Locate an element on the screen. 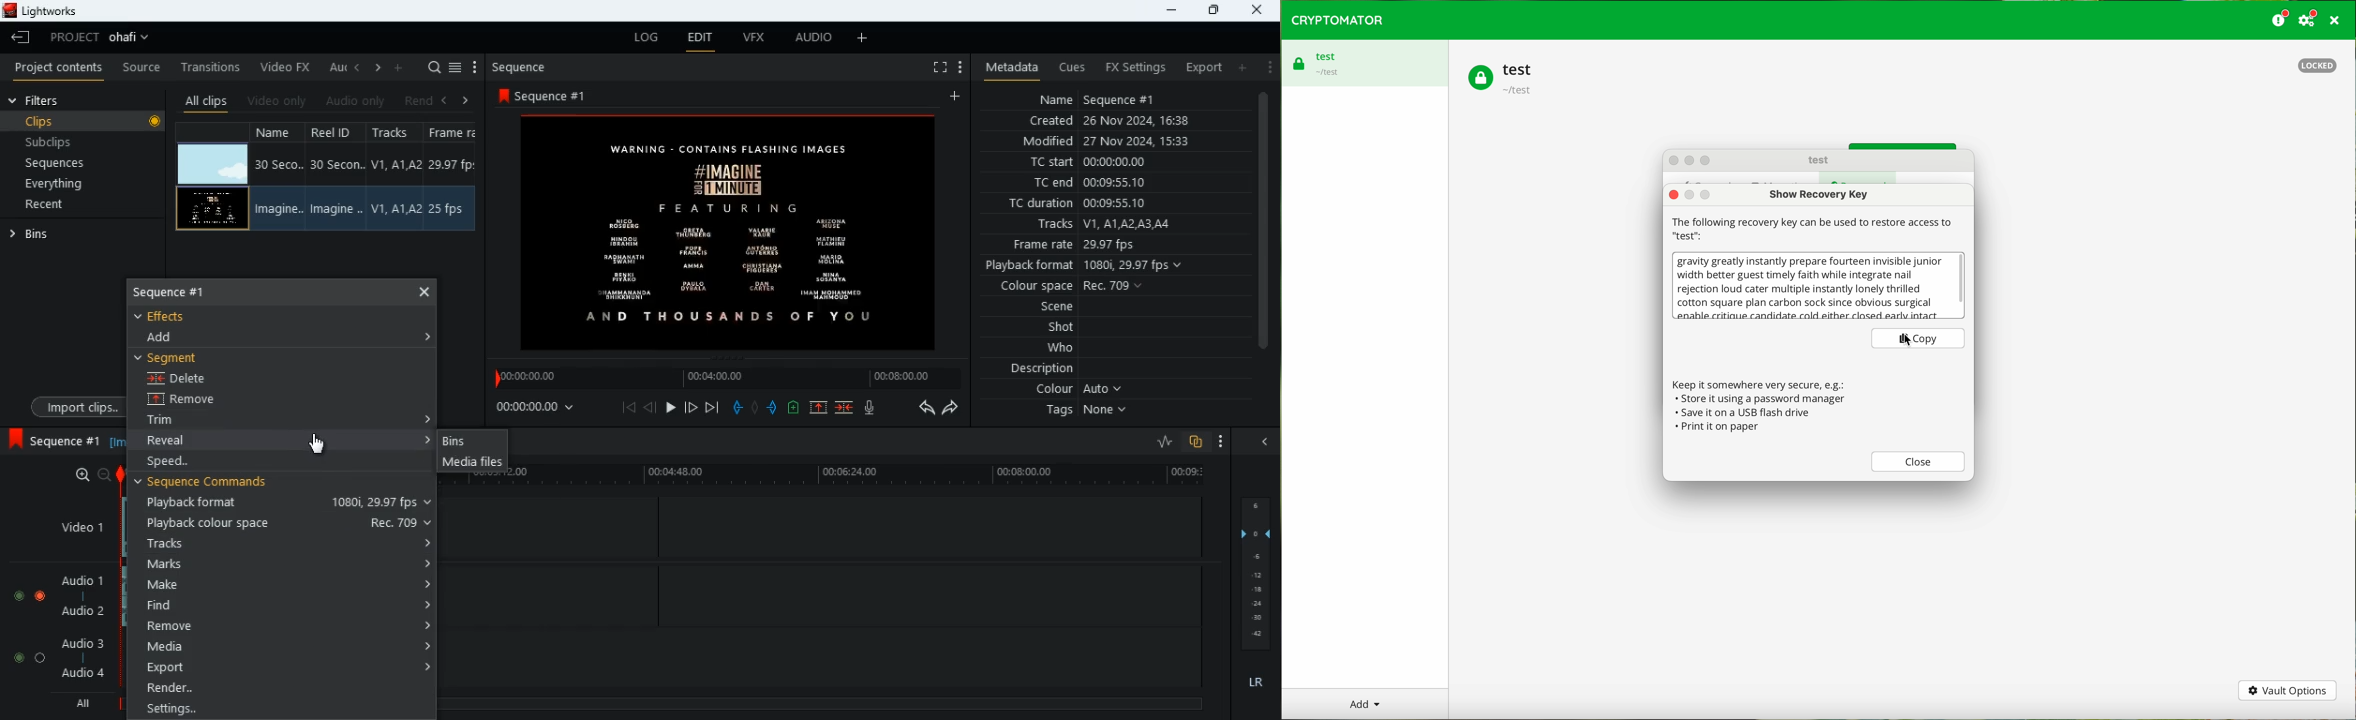  more is located at coordinates (475, 67).